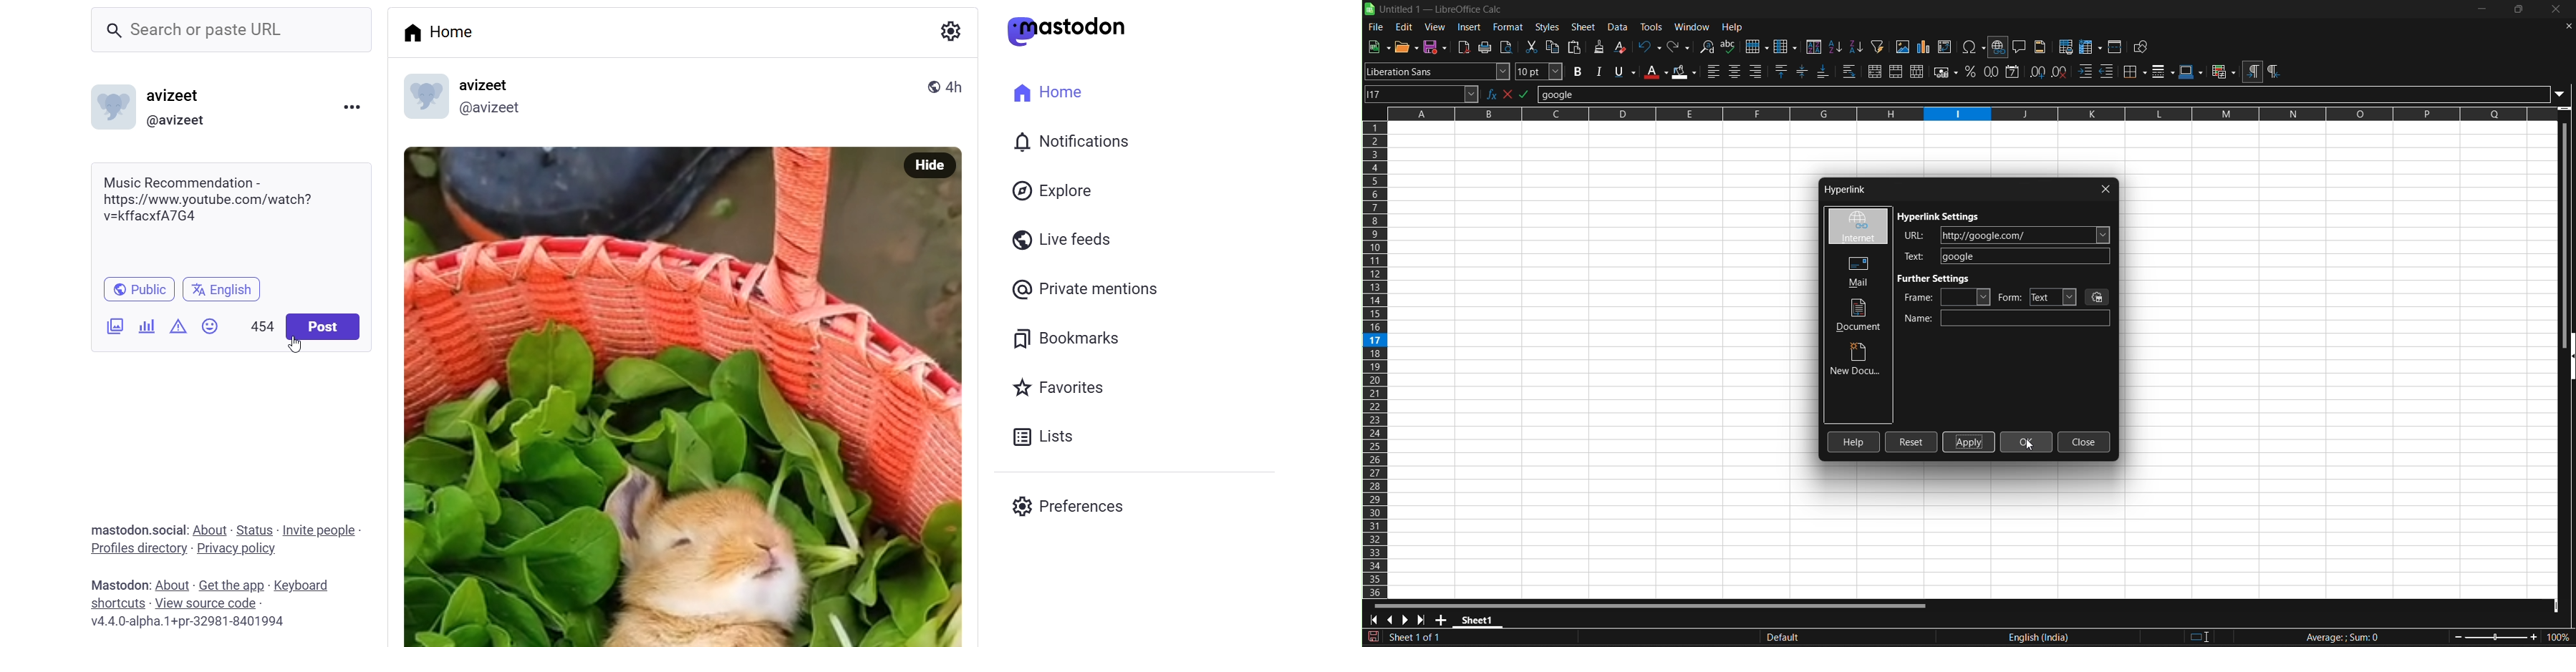 The height and width of the screenshot is (672, 2576). Describe the element at coordinates (117, 585) in the screenshot. I see `mastodon` at that location.